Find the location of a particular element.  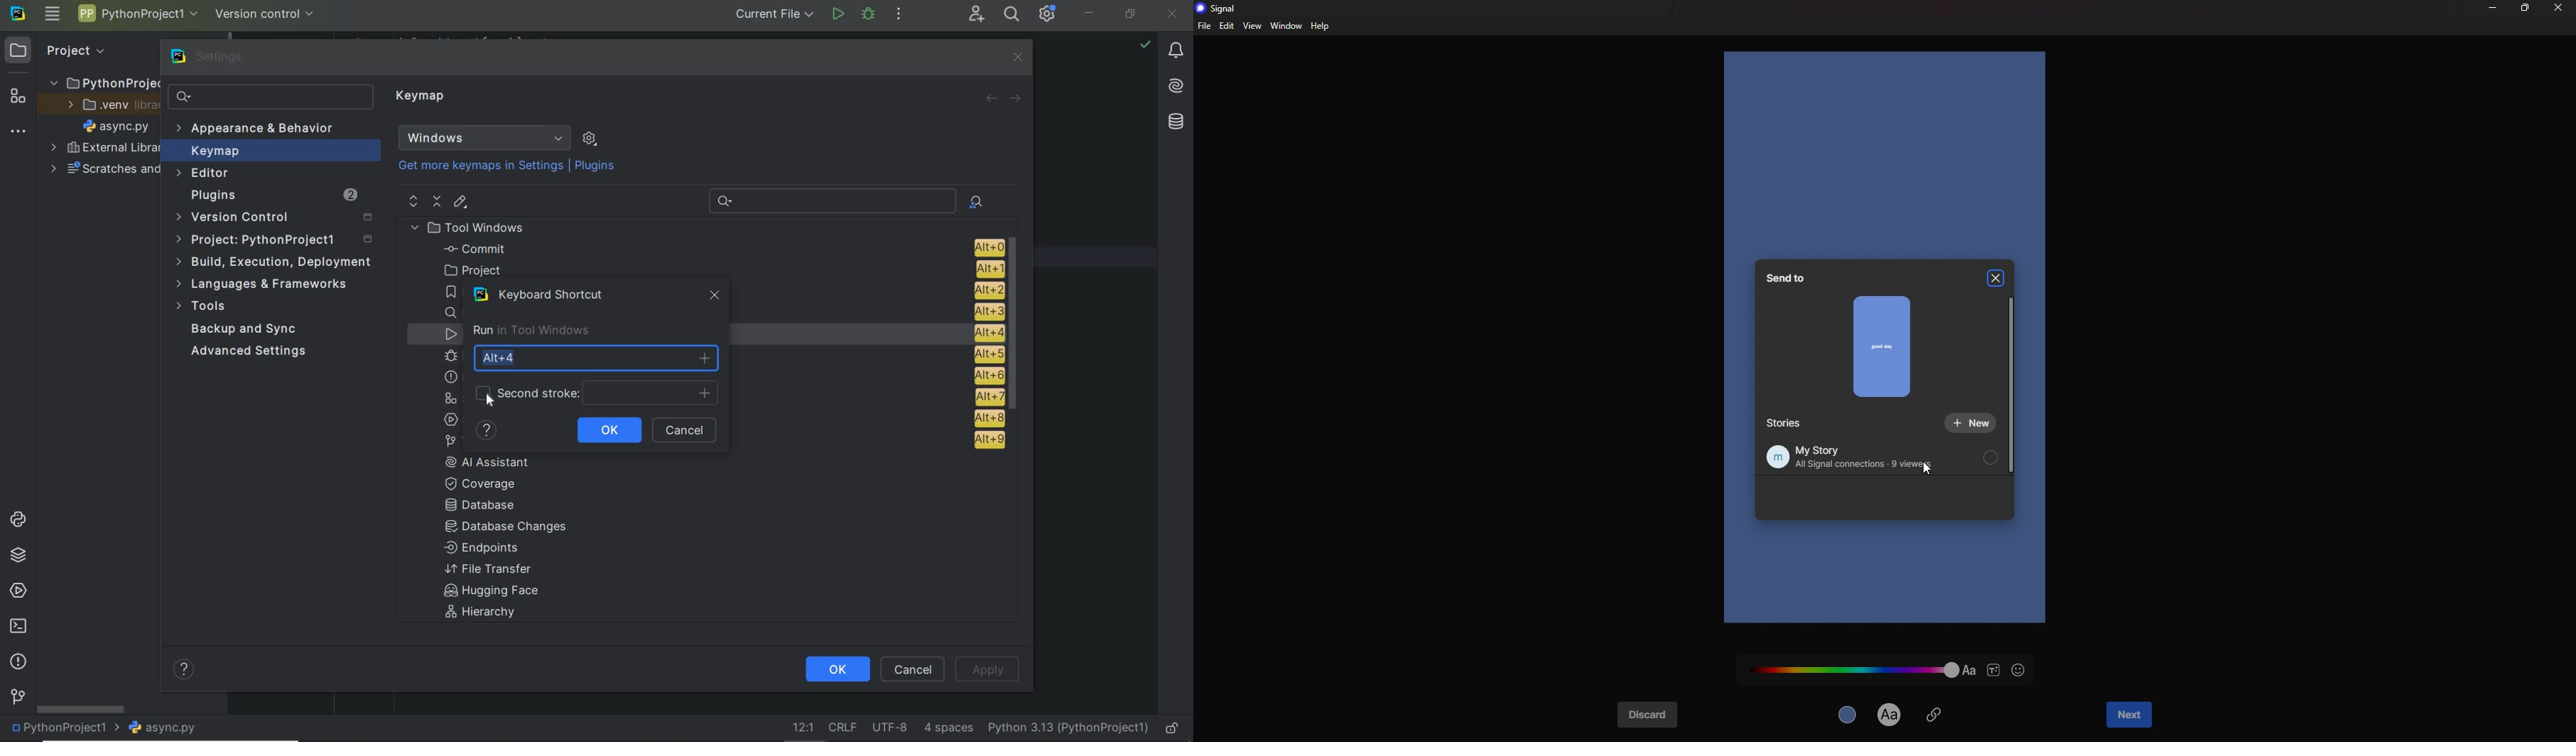

file name is located at coordinates (116, 126).